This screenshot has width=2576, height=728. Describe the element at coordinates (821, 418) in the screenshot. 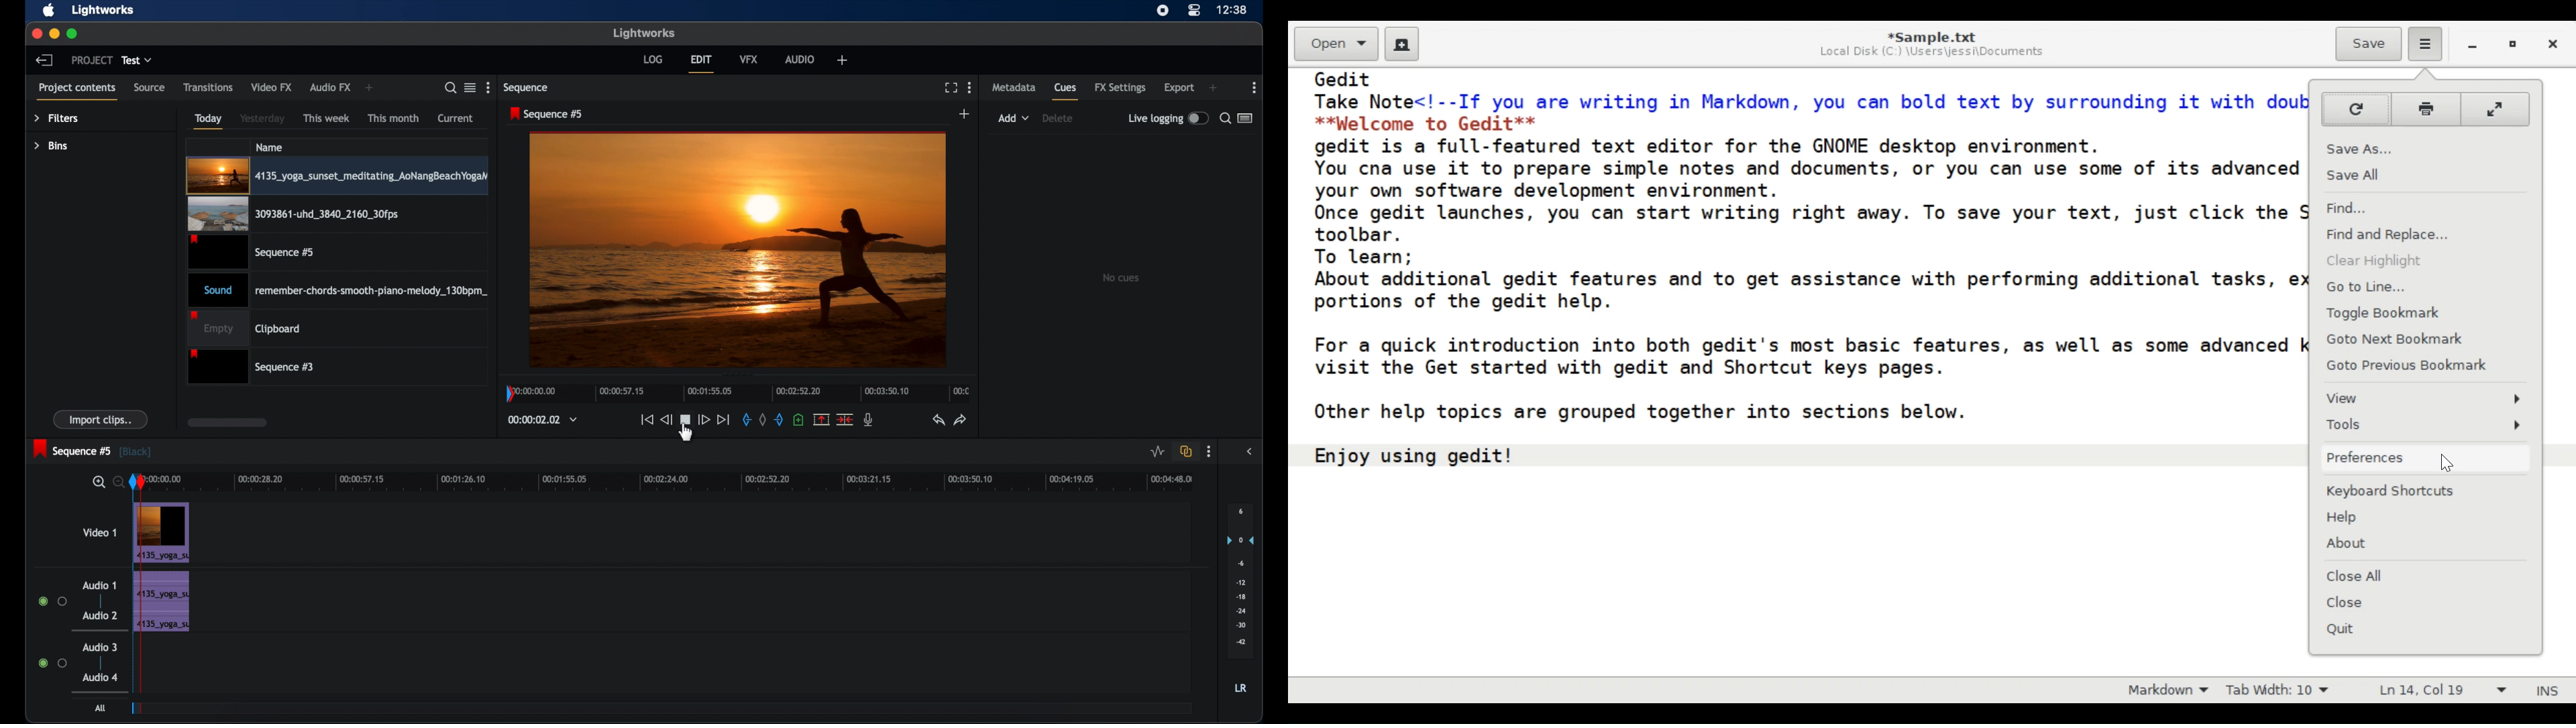

I see `` at that location.